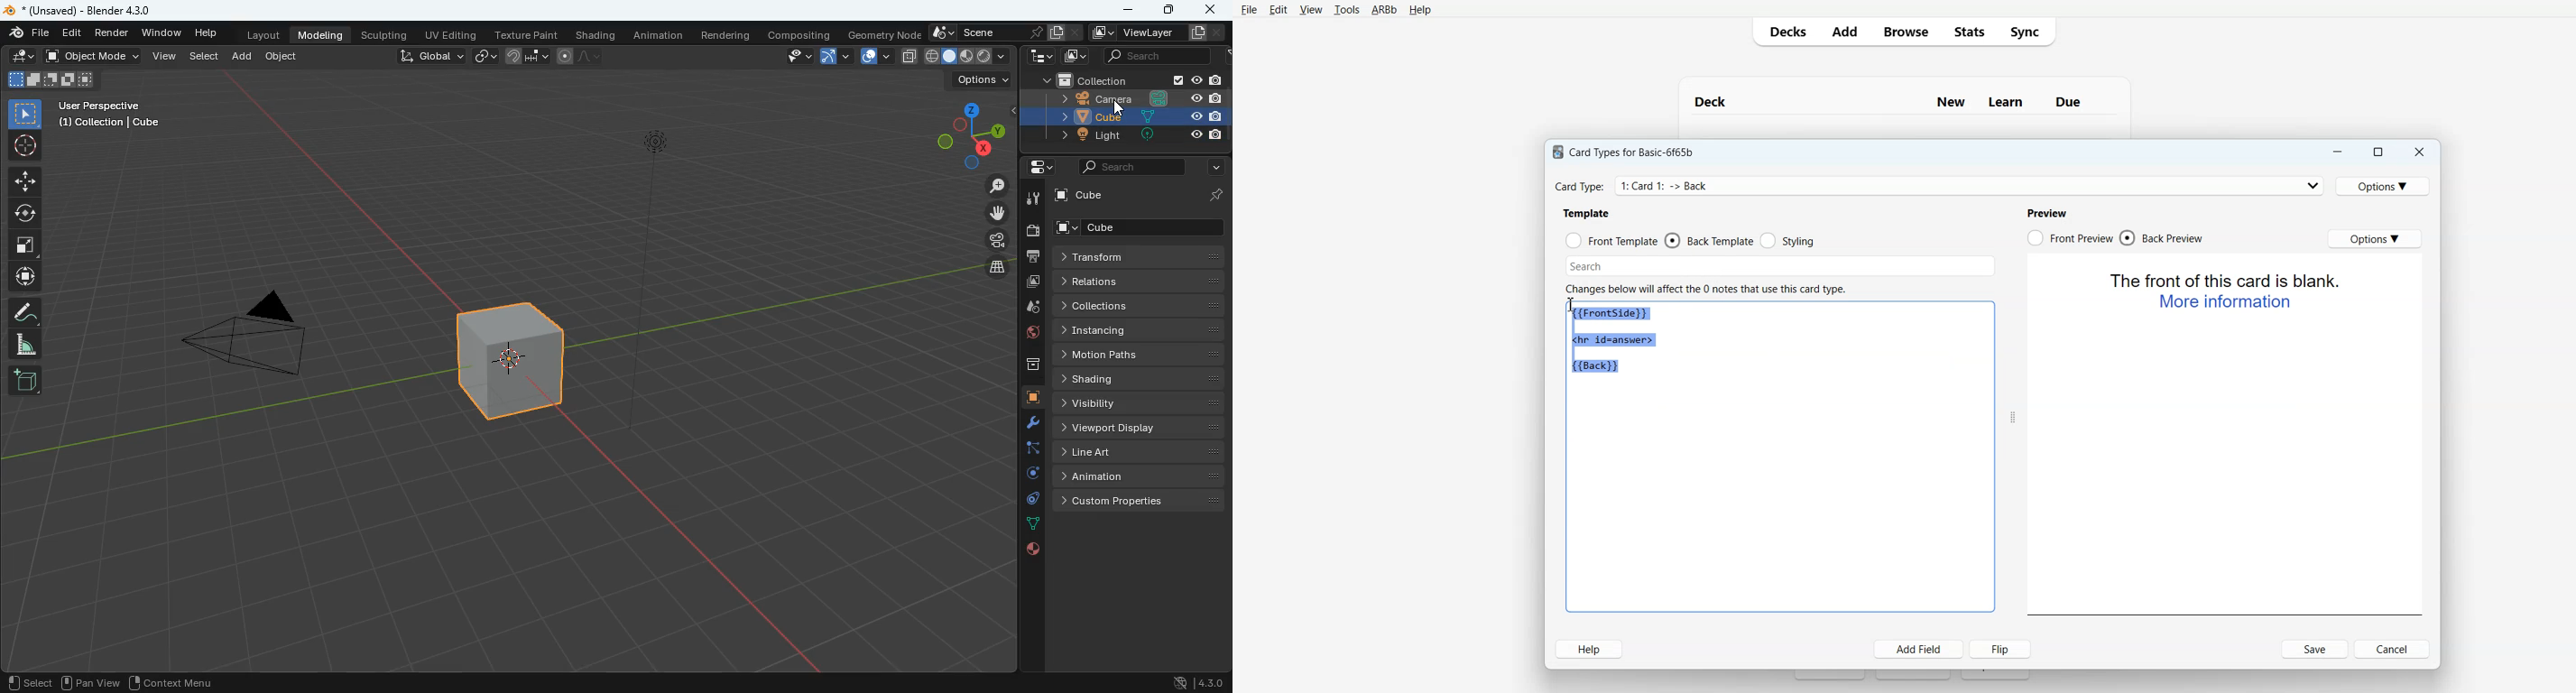 The height and width of the screenshot is (700, 2576). Describe the element at coordinates (162, 33) in the screenshot. I see `window` at that location.